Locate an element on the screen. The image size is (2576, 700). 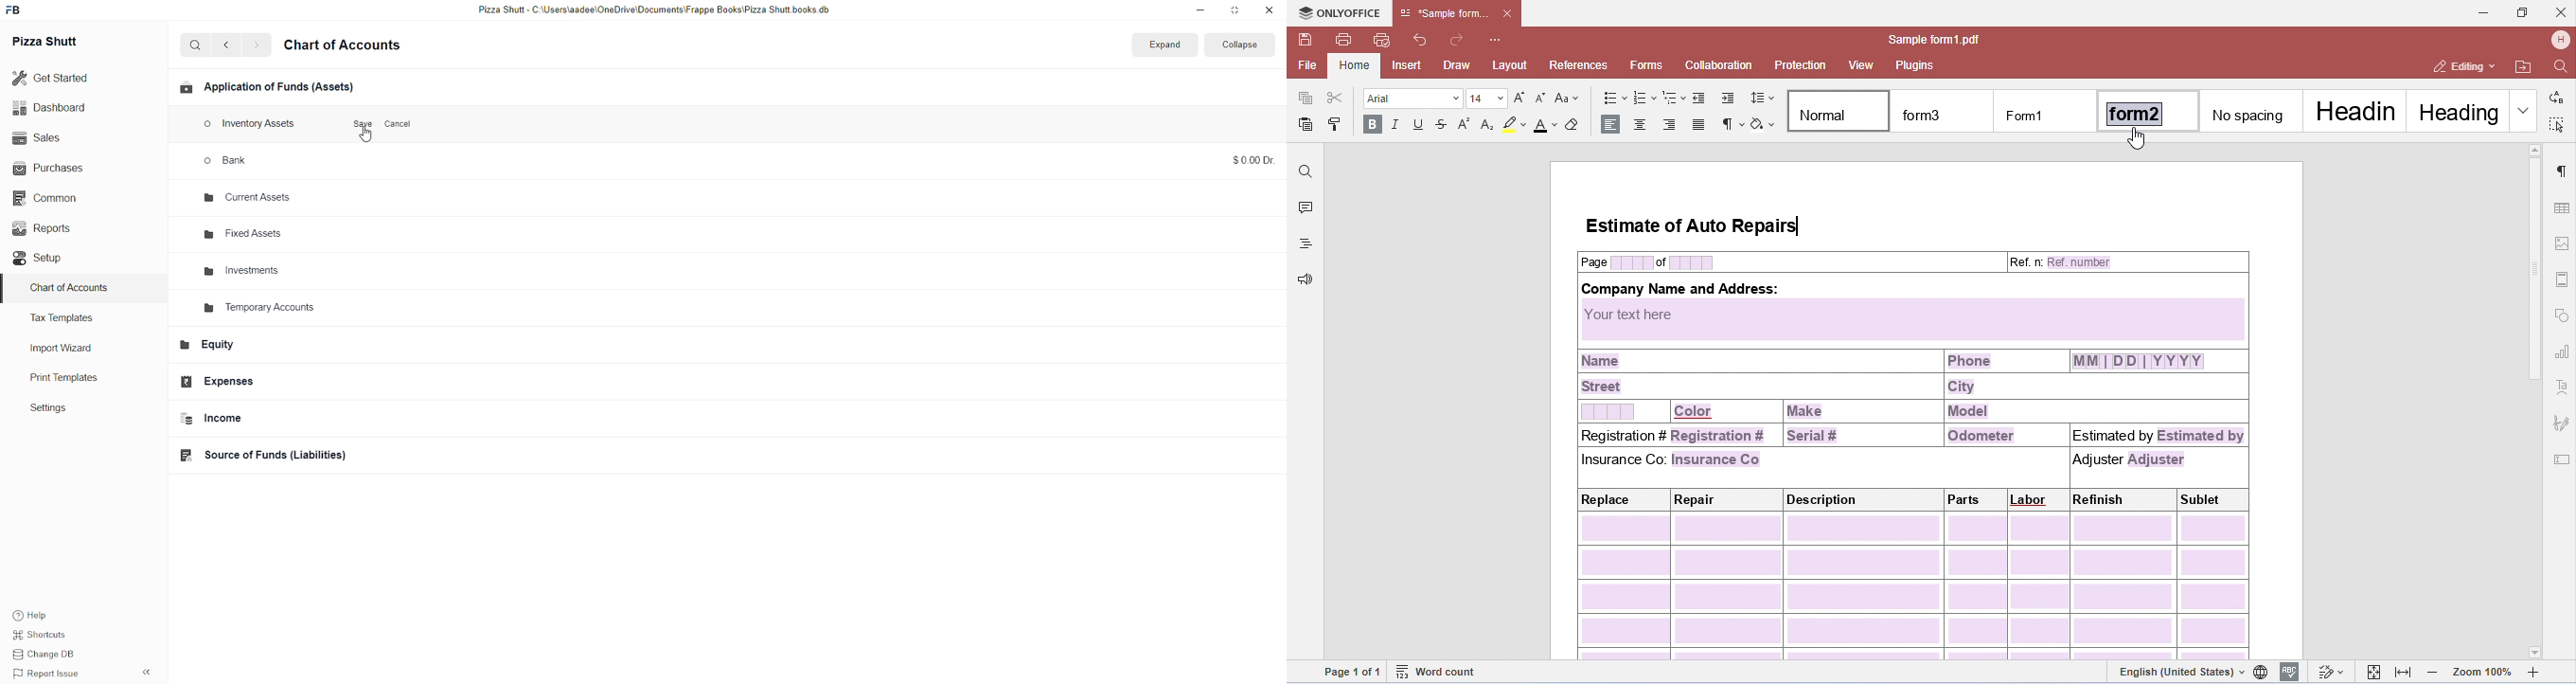
Common  is located at coordinates (57, 198).